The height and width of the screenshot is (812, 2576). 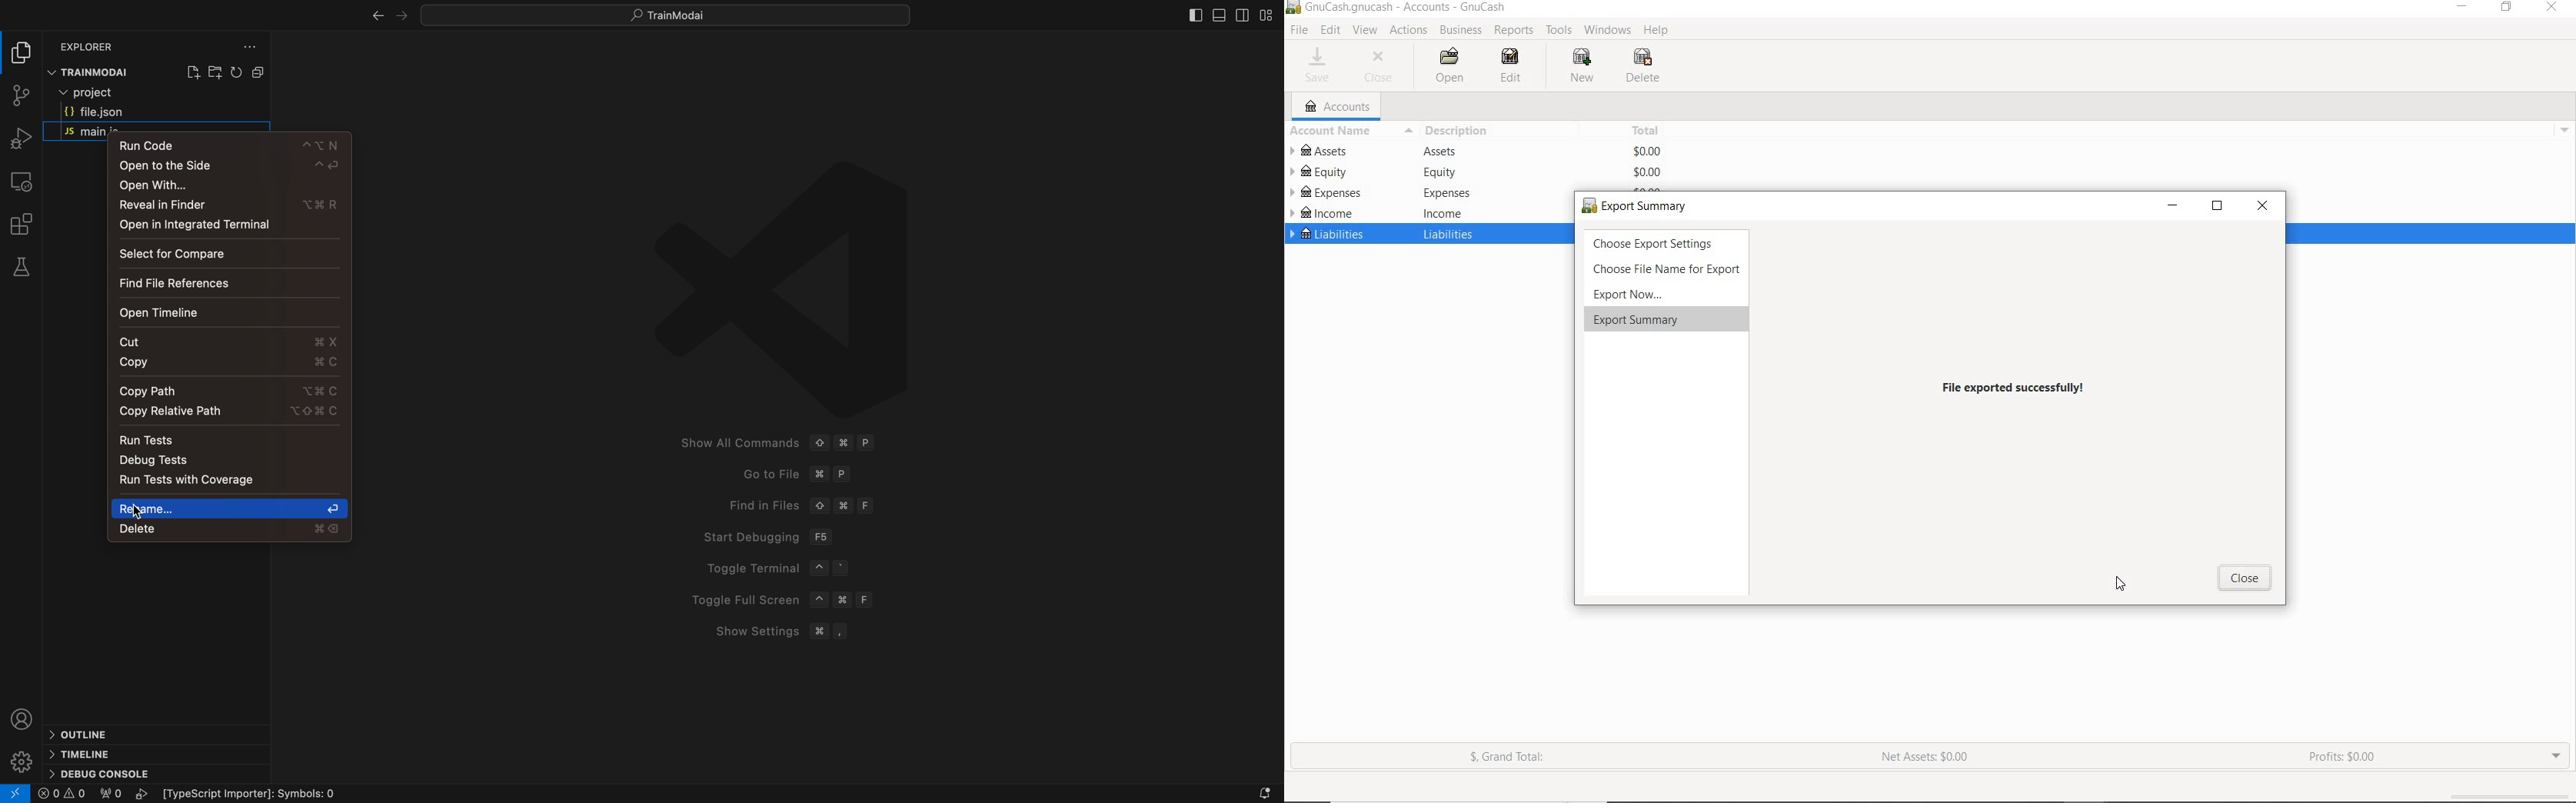 I want to click on GRAND TOTAL, so click(x=1506, y=758).